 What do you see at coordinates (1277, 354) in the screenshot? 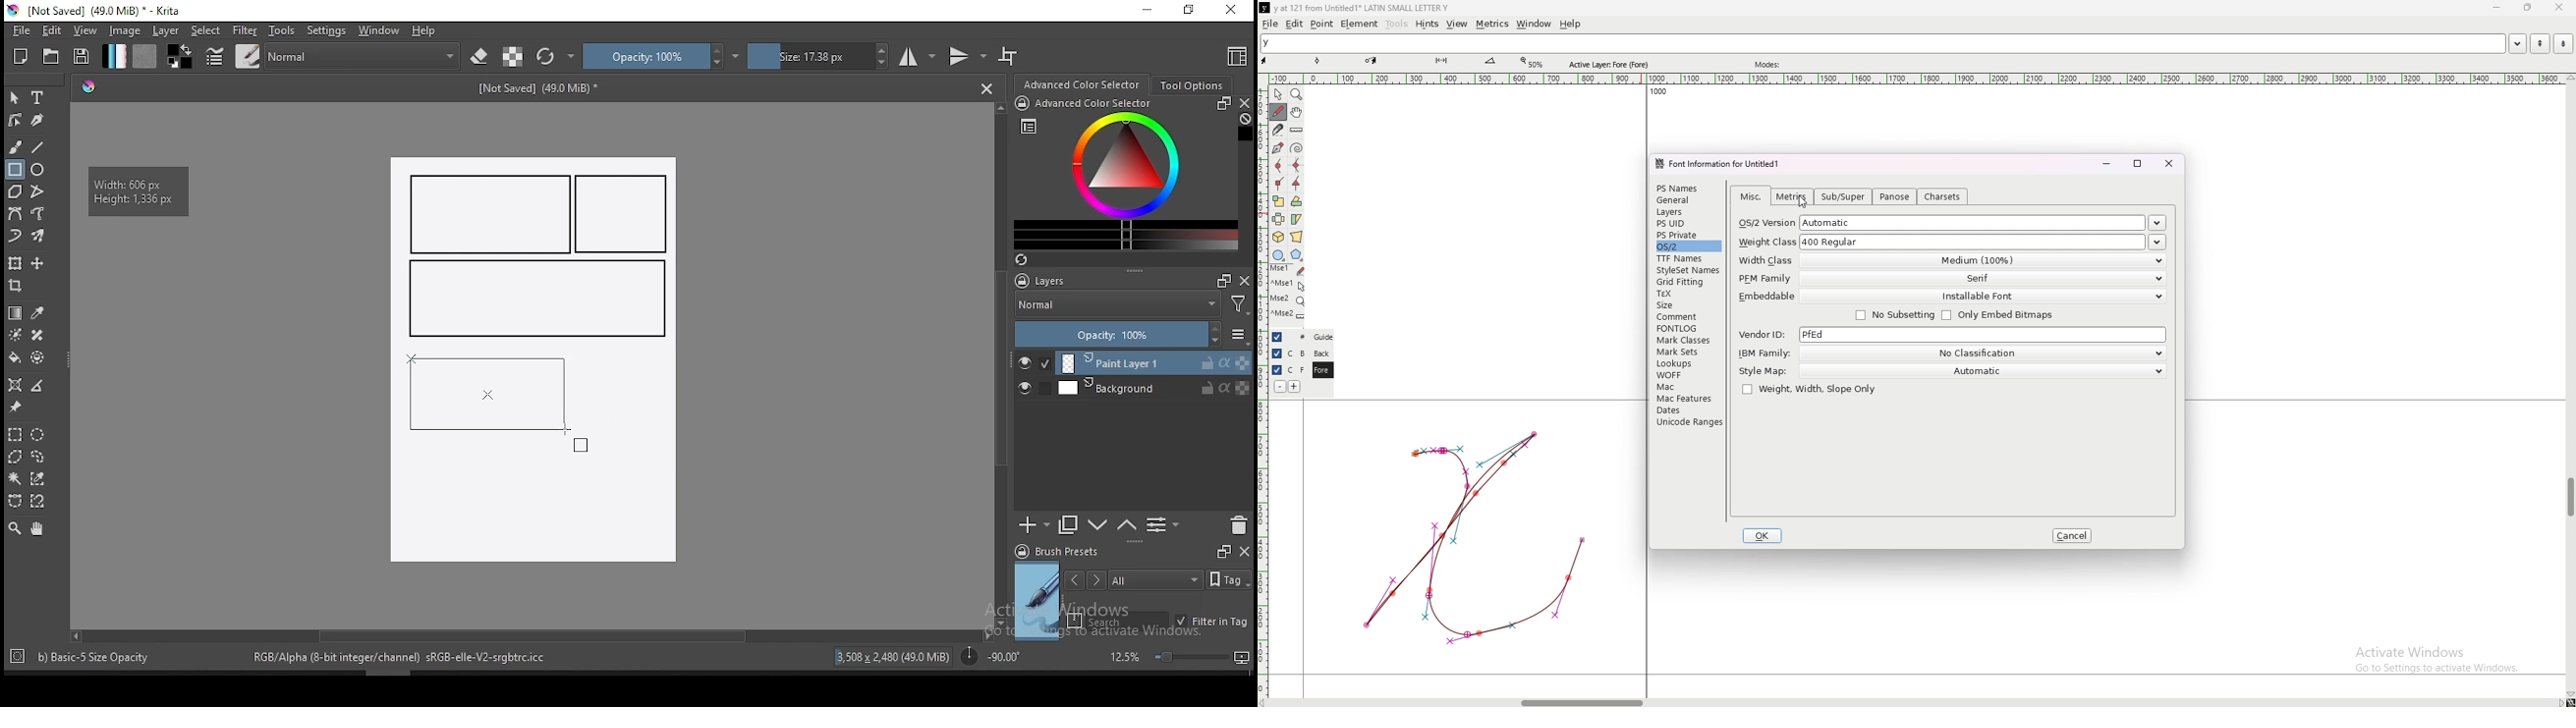
I see `hide layer` at bounding box center [1277, 354].